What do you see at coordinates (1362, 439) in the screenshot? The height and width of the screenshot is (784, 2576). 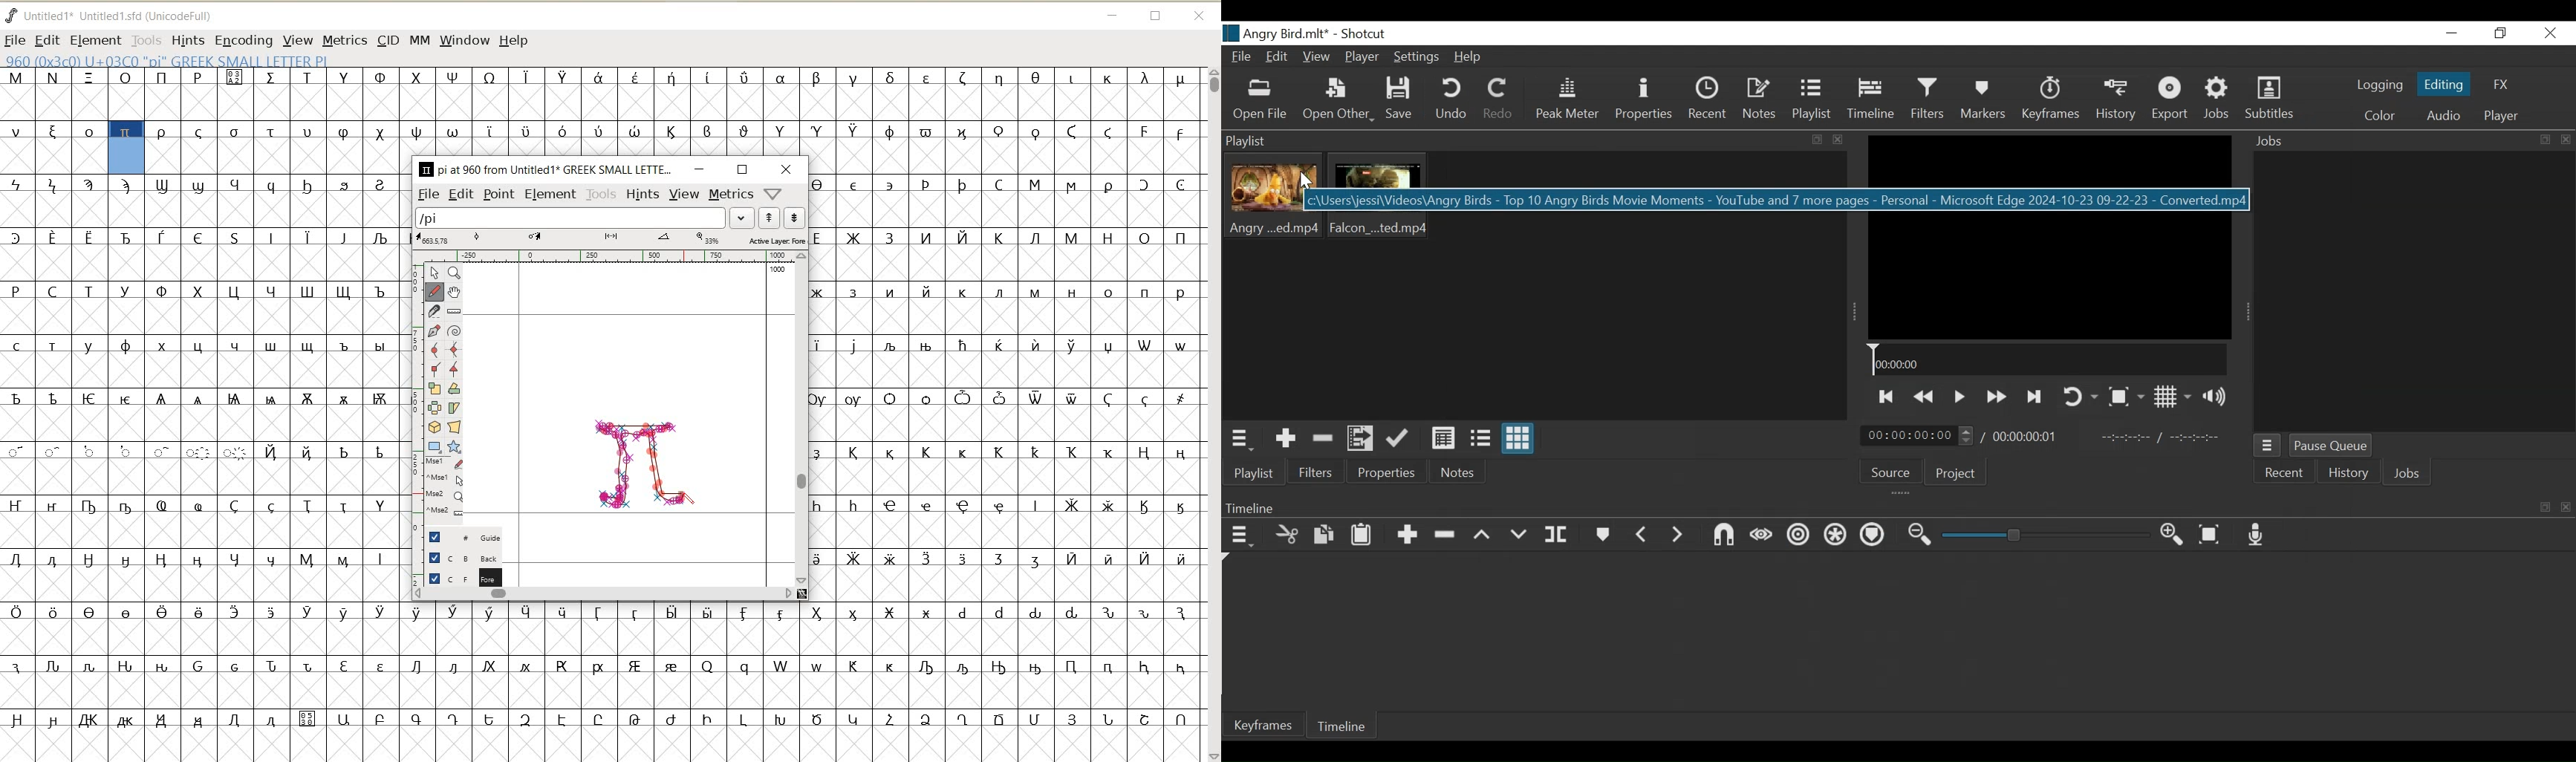 I see `Add files to the playlist` at bounding box center [1362, 439].